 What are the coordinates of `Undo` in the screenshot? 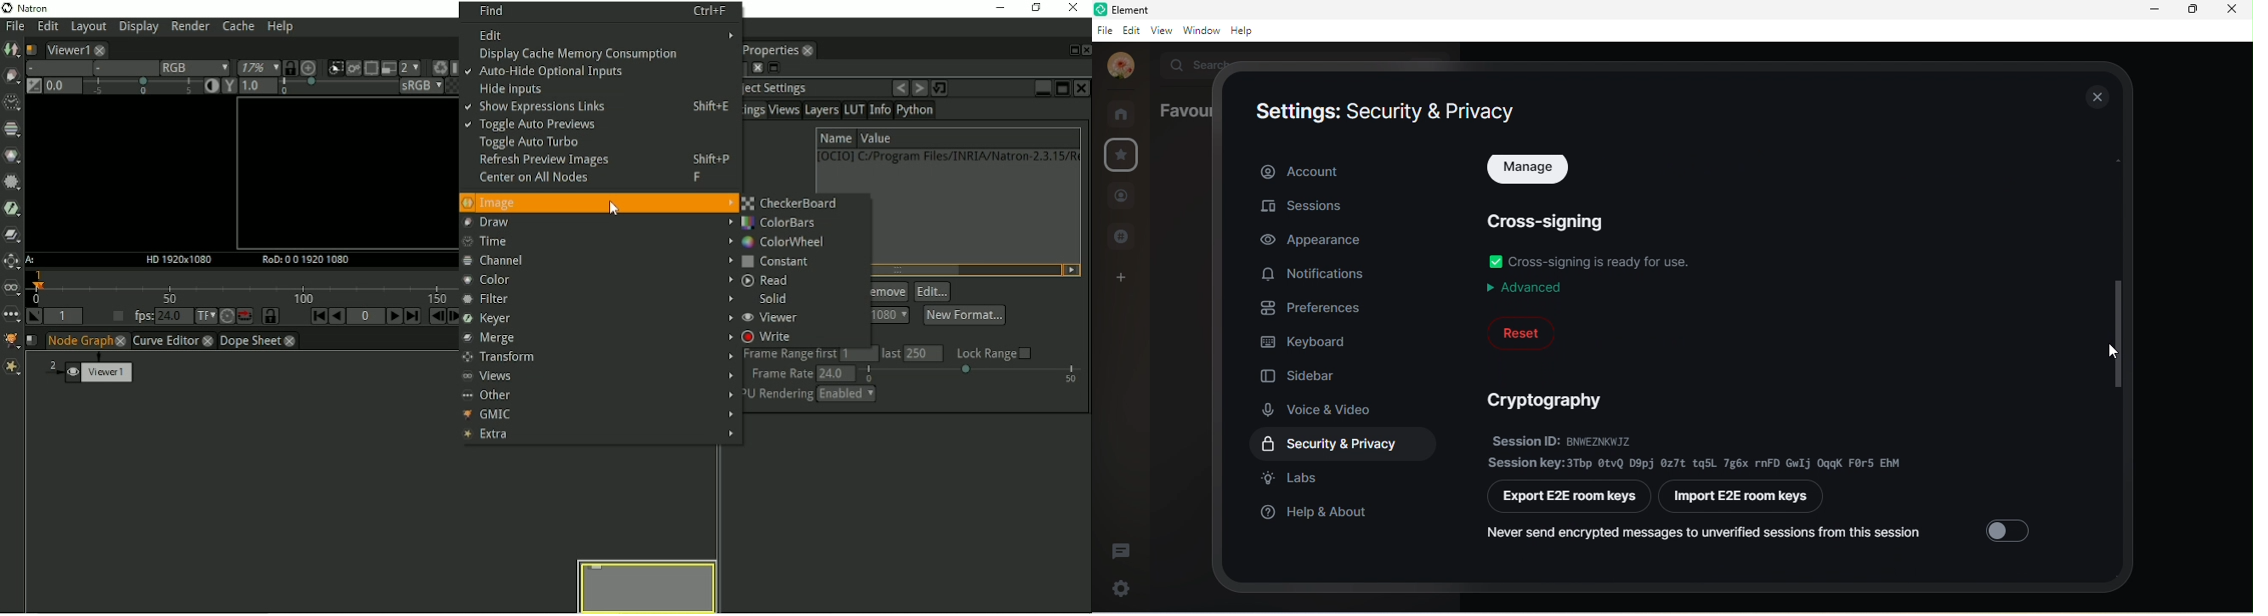 It's located at (900, 88).